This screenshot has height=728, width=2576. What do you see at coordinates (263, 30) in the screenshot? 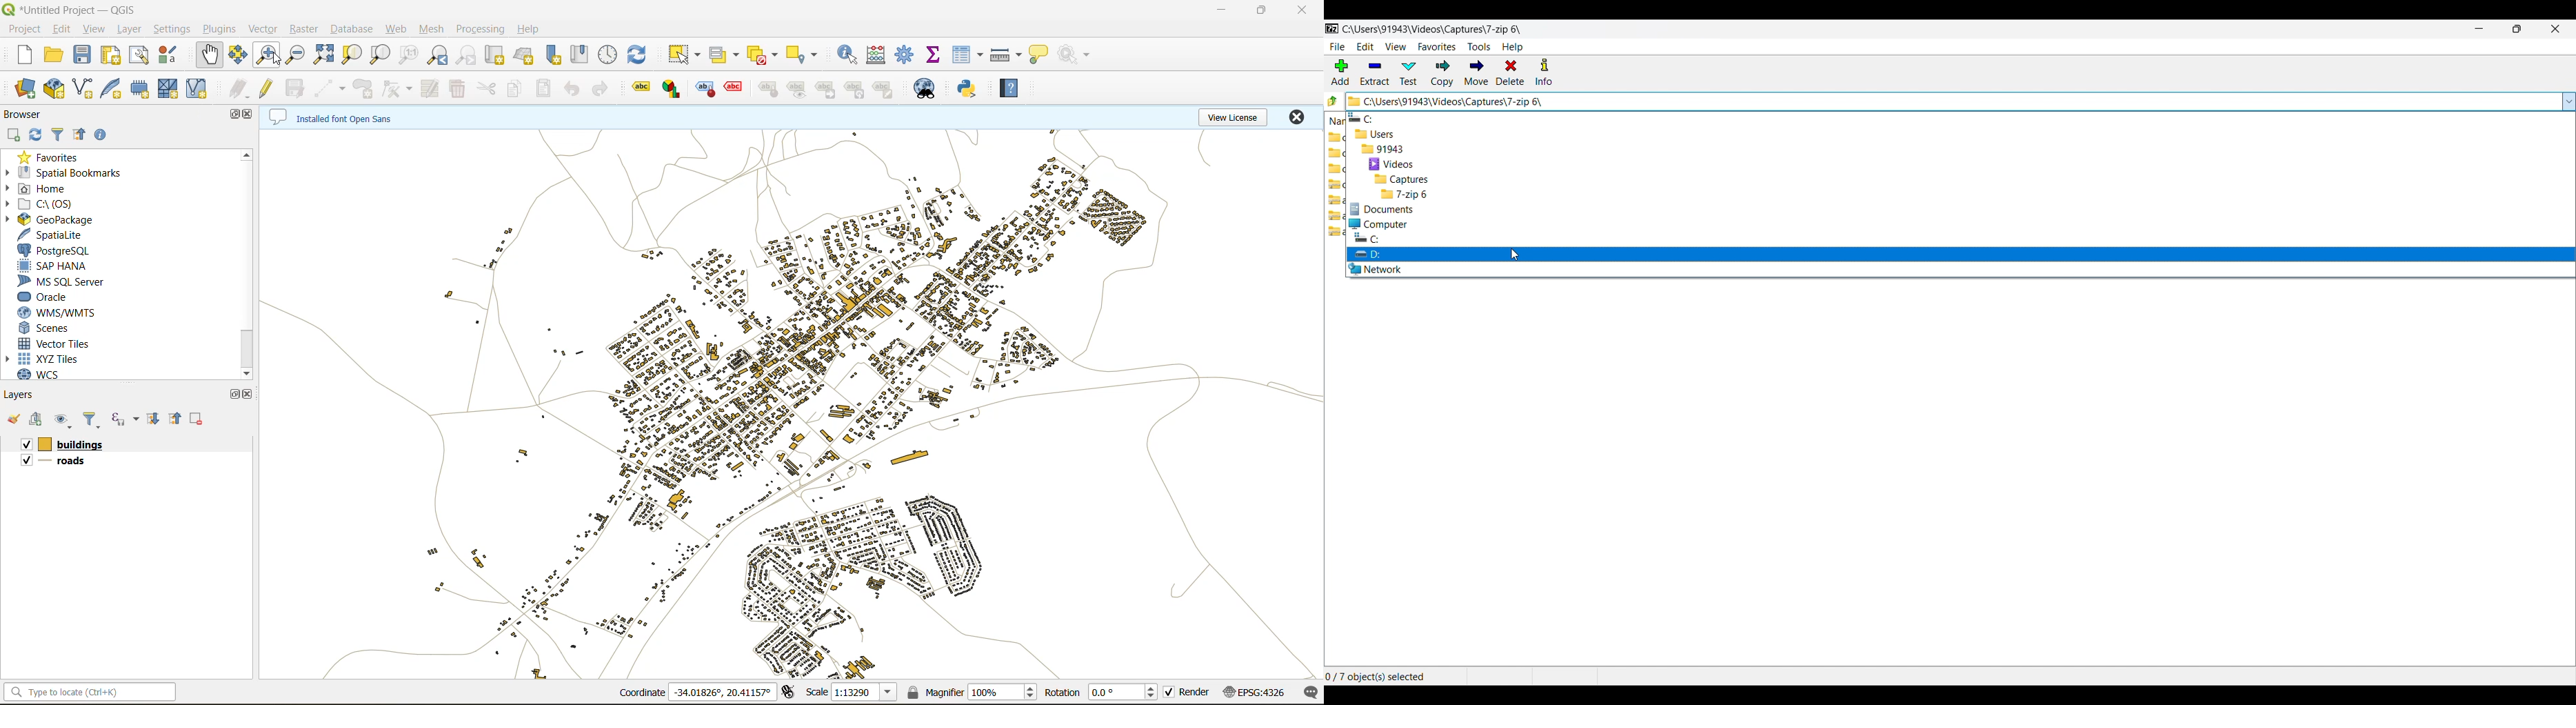
I see `vector` at bounding box center [263, 30].